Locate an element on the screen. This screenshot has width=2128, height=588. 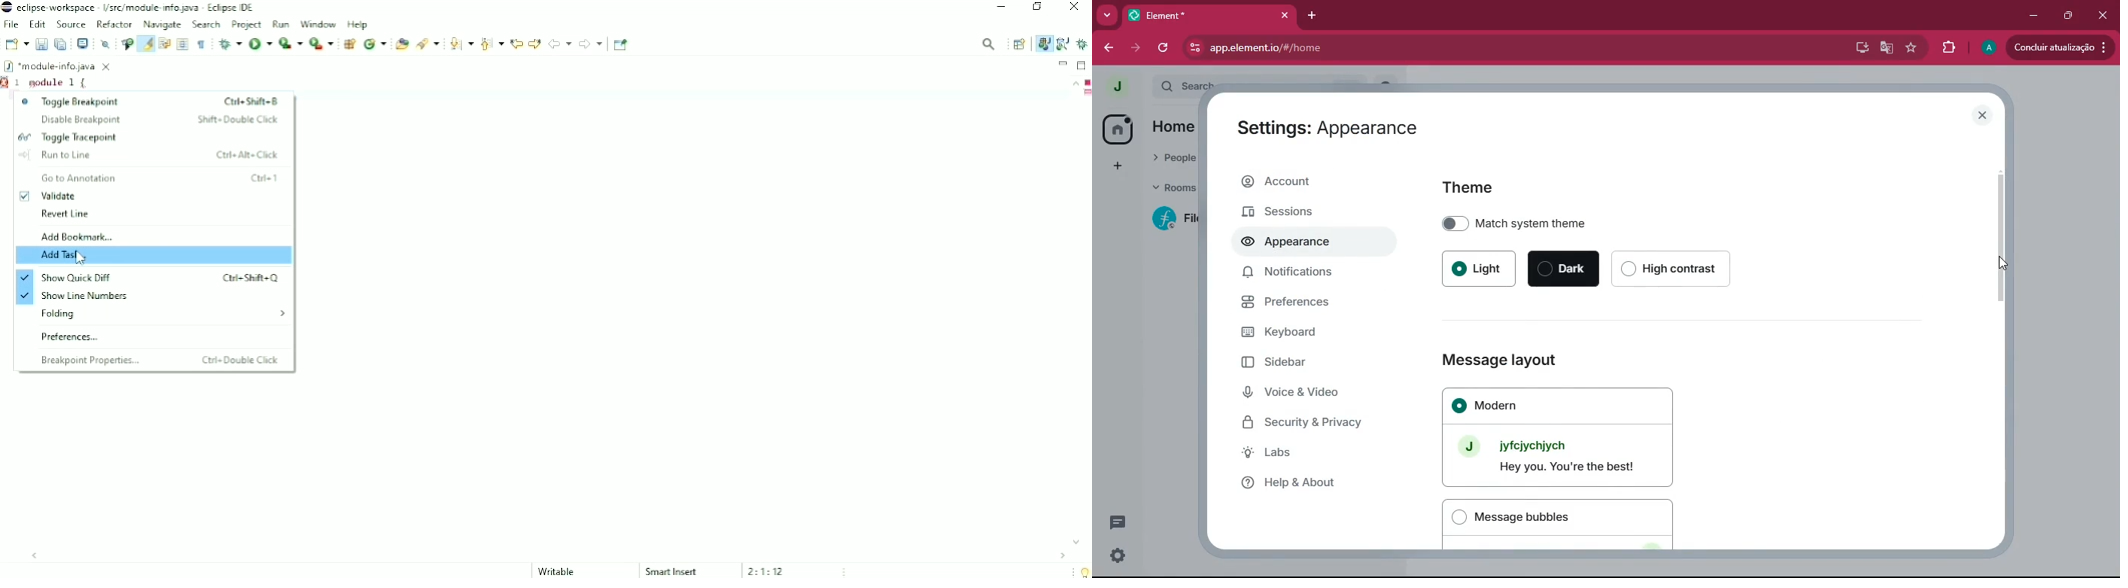
Skip All Breakpoints is located at coordinates (103, 44).